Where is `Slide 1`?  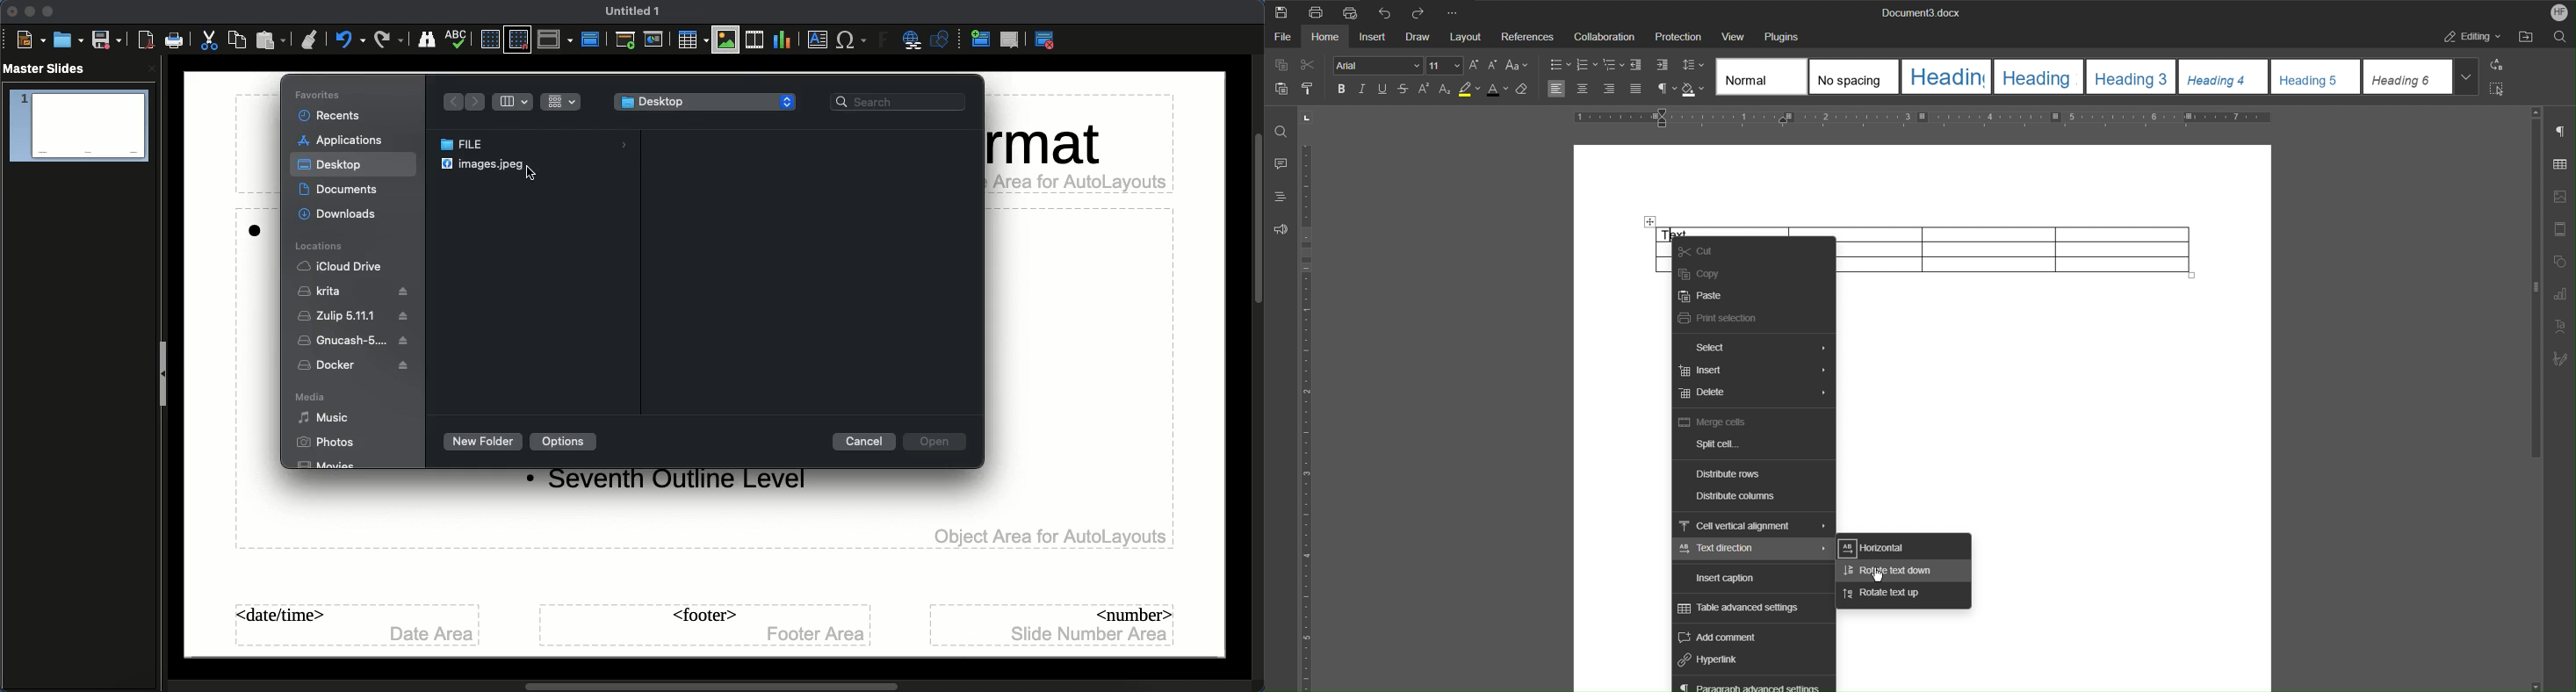 Slide 1 is located at coordinates (81, 126).